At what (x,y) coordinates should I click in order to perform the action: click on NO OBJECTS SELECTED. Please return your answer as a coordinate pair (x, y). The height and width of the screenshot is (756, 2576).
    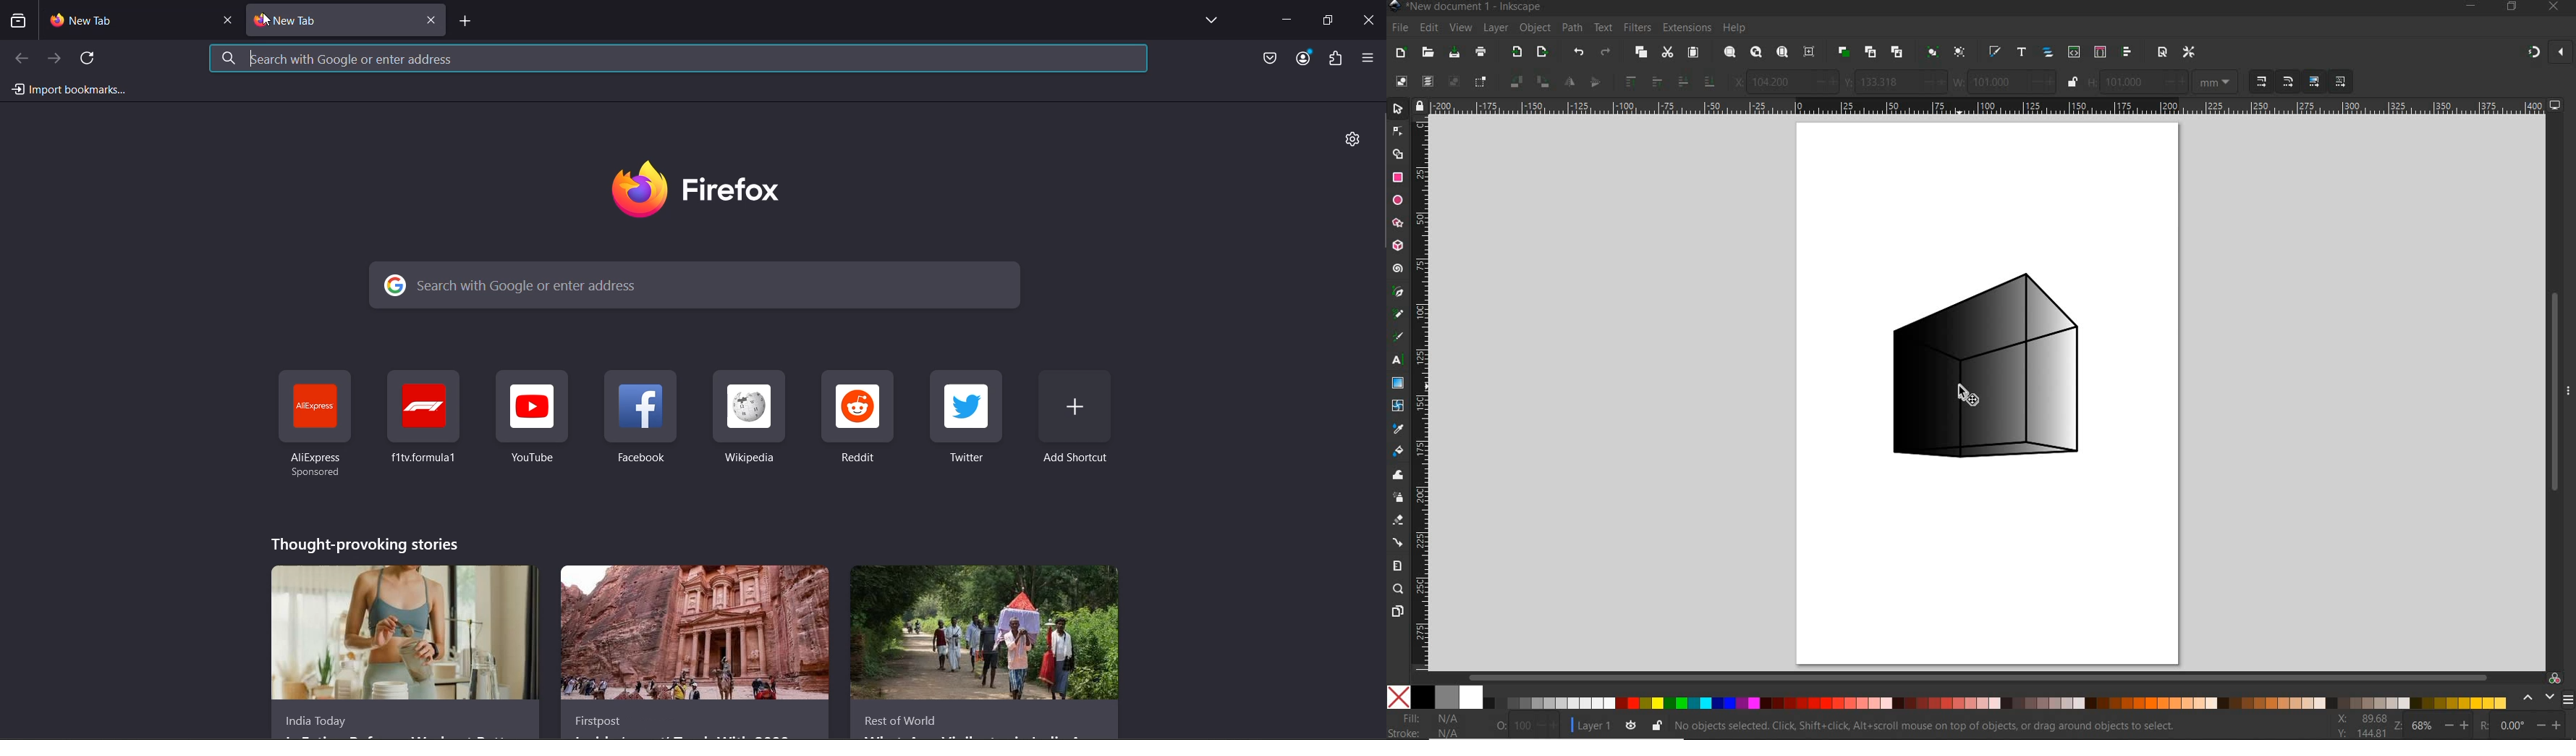
    Looking at the image, I should click on (1939, 728).